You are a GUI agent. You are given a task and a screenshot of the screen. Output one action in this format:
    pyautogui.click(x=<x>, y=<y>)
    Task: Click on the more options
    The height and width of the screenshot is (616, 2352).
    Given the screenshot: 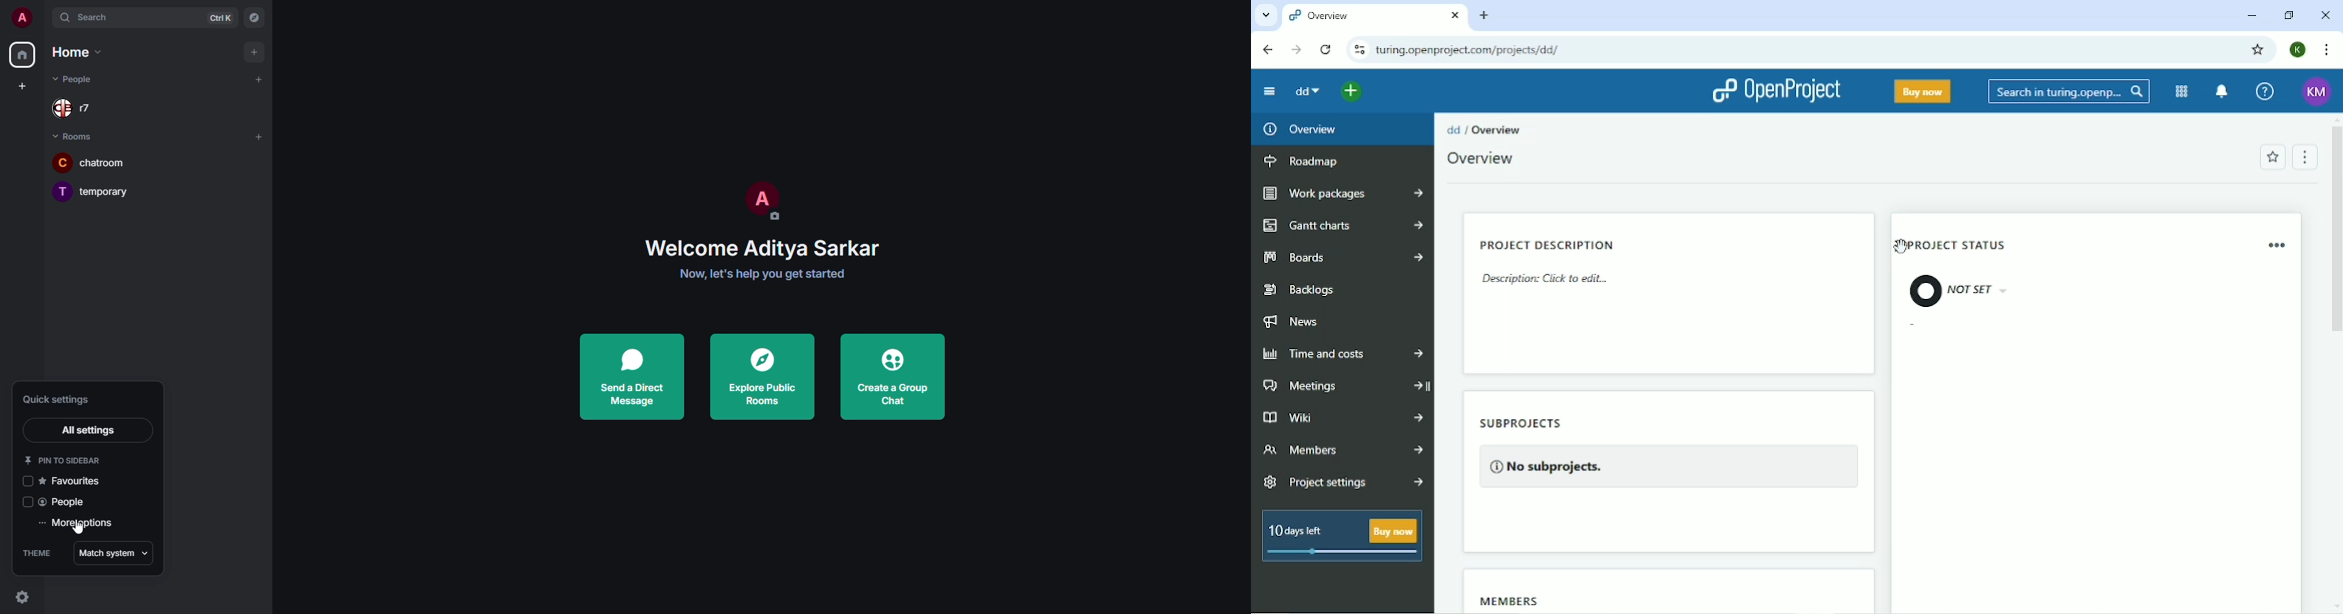 What is the action you would take?
    pyautogui.click(x=79, y=523)
    